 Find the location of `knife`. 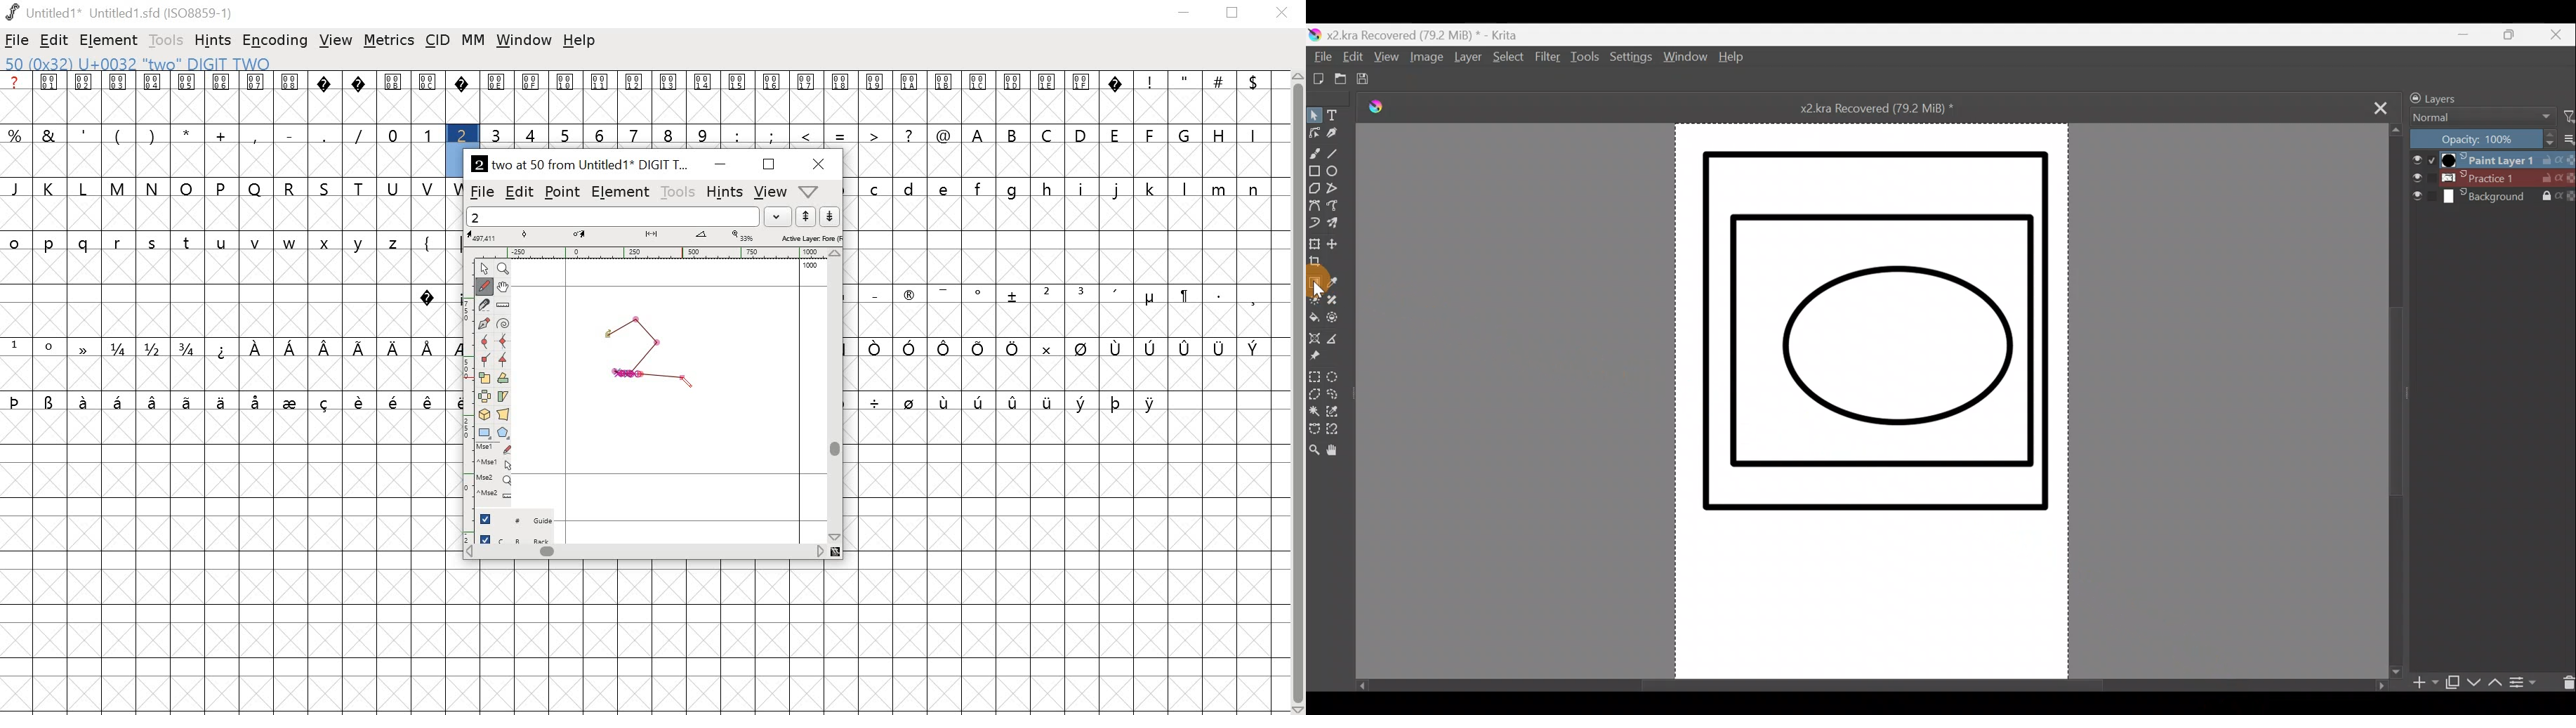

knife is located at coordinates (486, 306).